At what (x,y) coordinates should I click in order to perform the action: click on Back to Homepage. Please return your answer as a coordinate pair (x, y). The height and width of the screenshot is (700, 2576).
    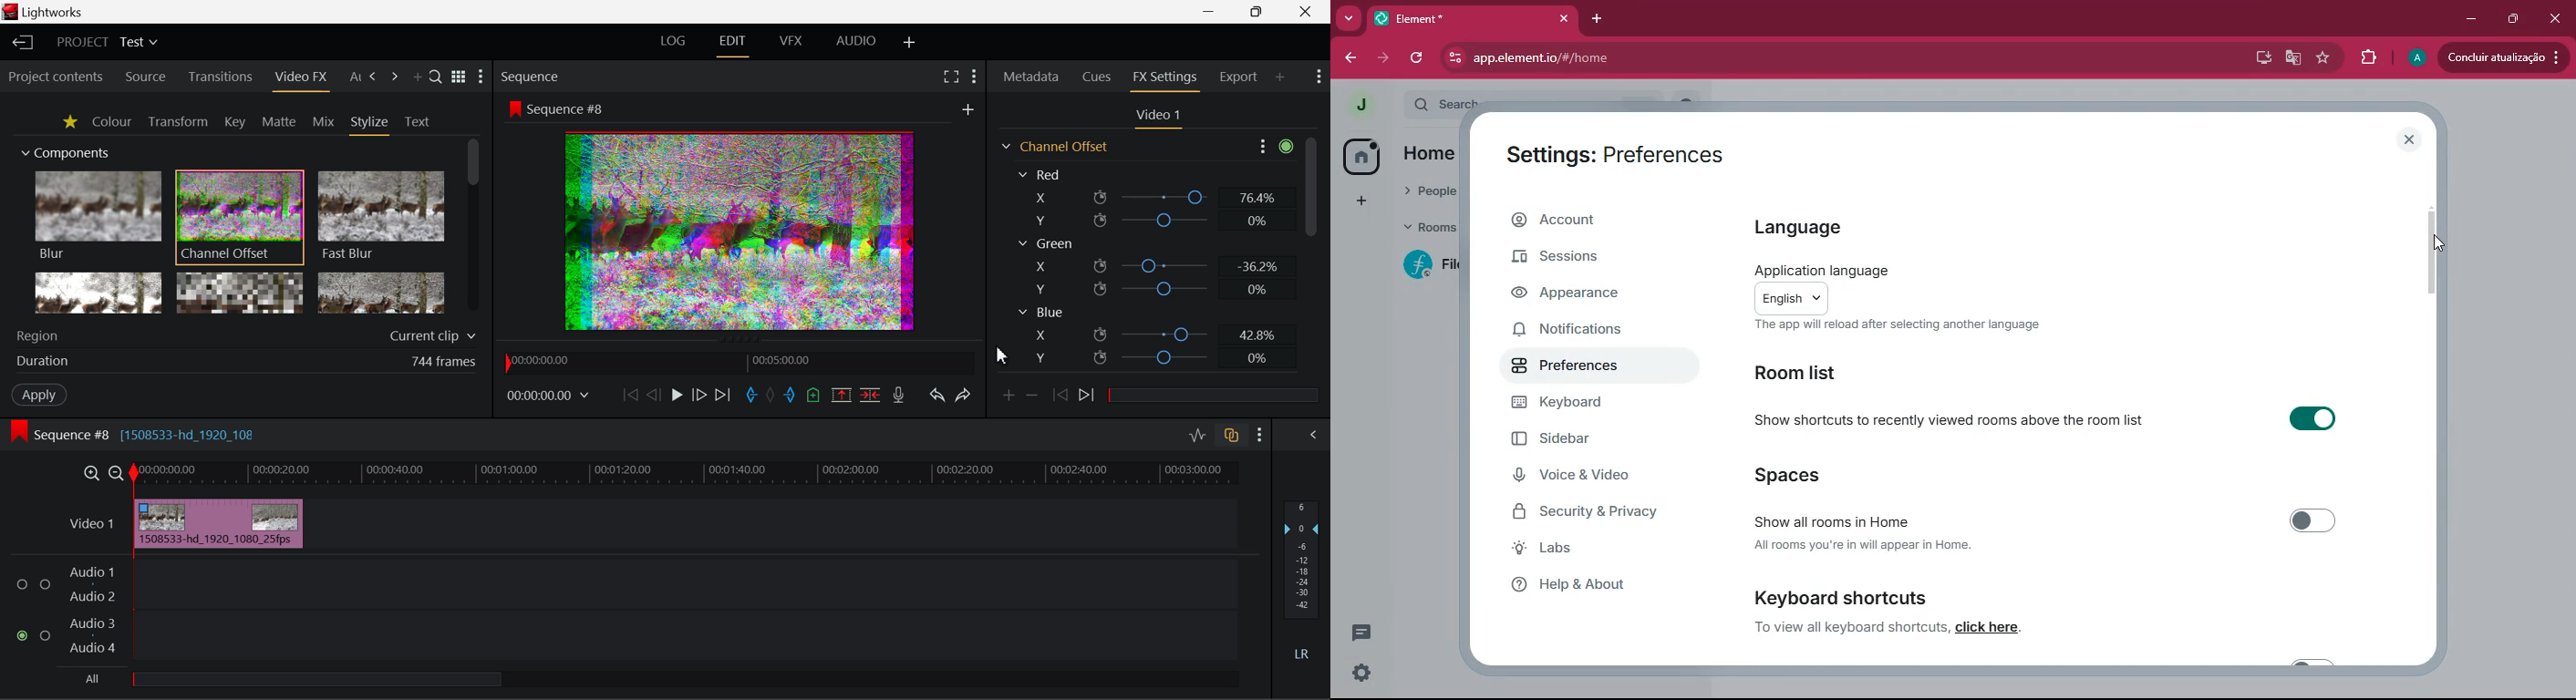
    Looking at the image, I should click on (21, 43).